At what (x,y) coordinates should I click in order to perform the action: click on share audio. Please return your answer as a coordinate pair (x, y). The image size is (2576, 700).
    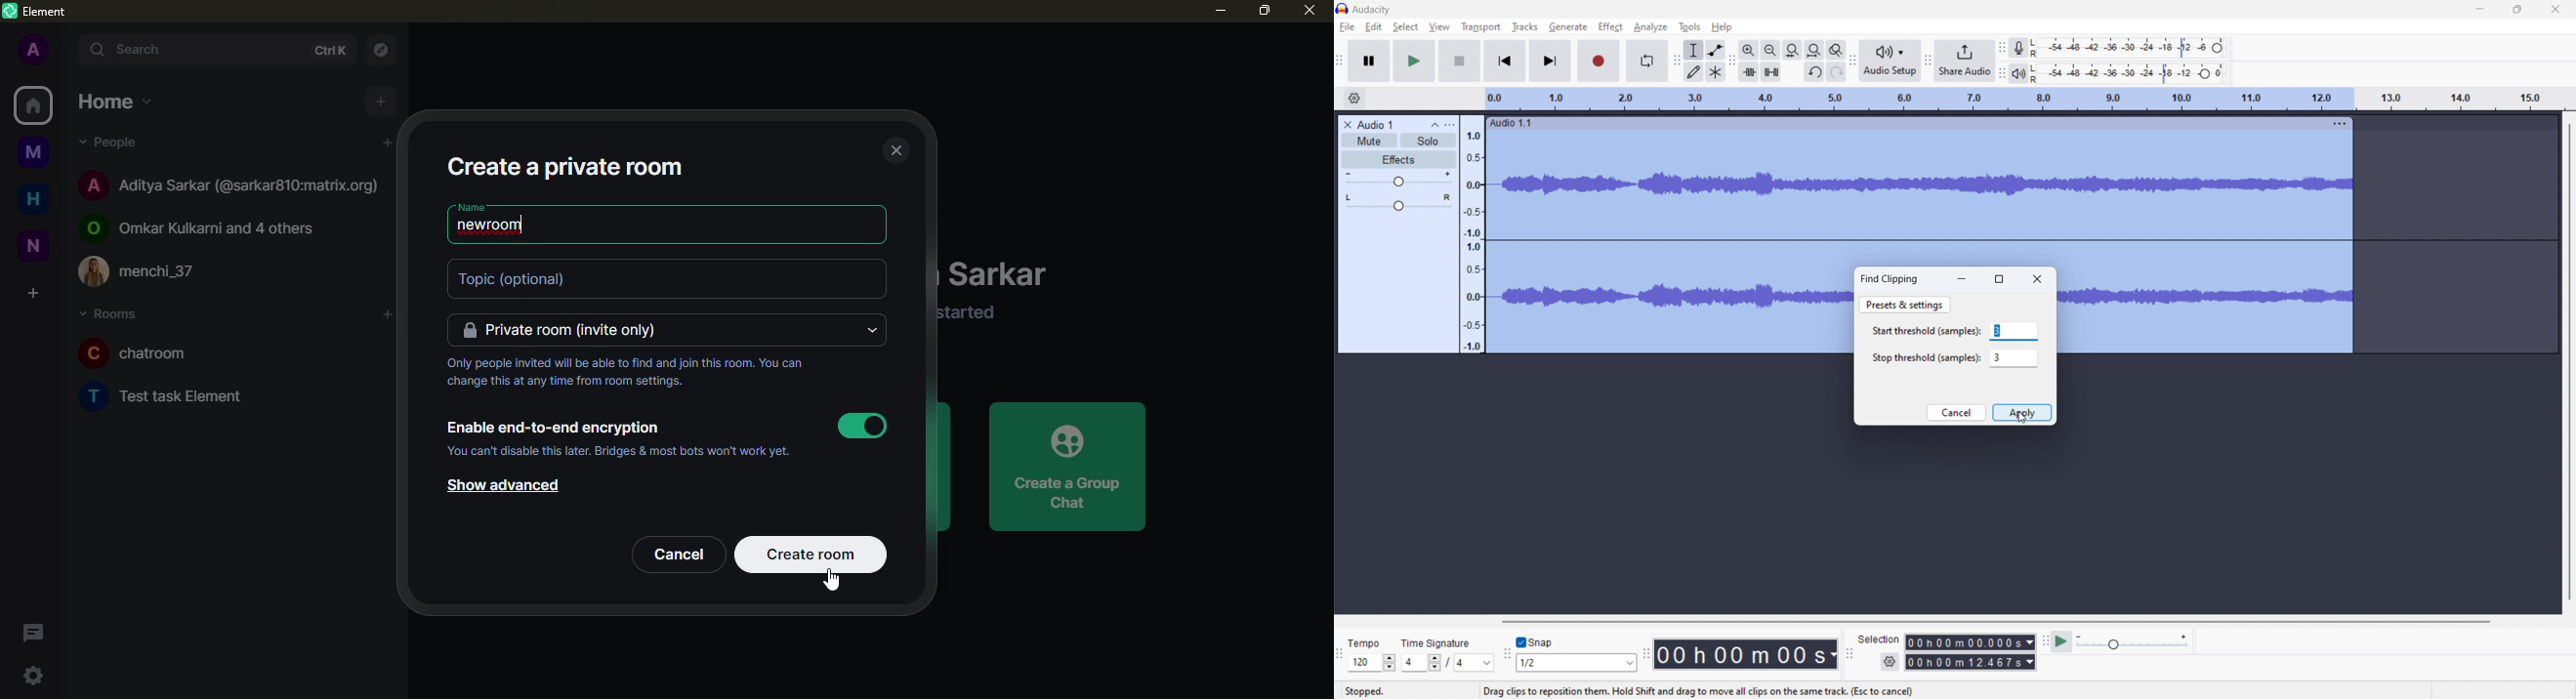
    Looking at the image, I should click on (1964, 61).